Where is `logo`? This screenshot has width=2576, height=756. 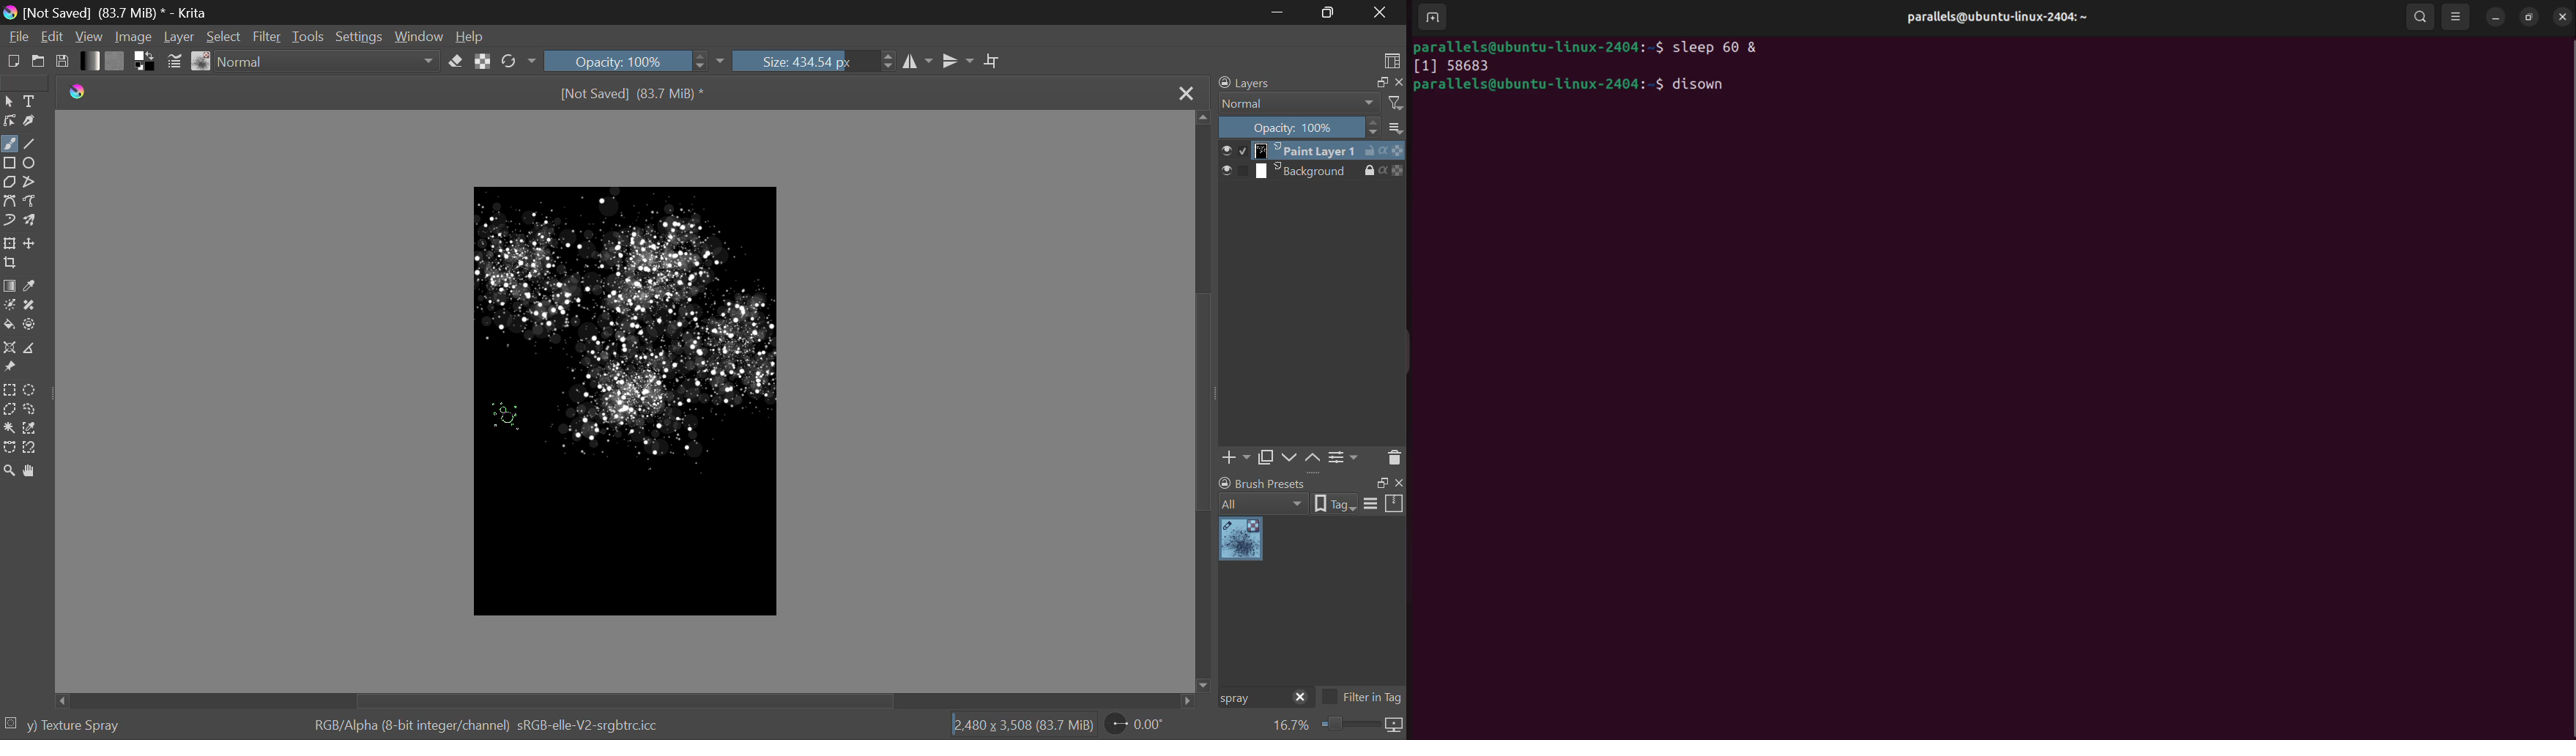 logo is located at coordinates (10, 14).